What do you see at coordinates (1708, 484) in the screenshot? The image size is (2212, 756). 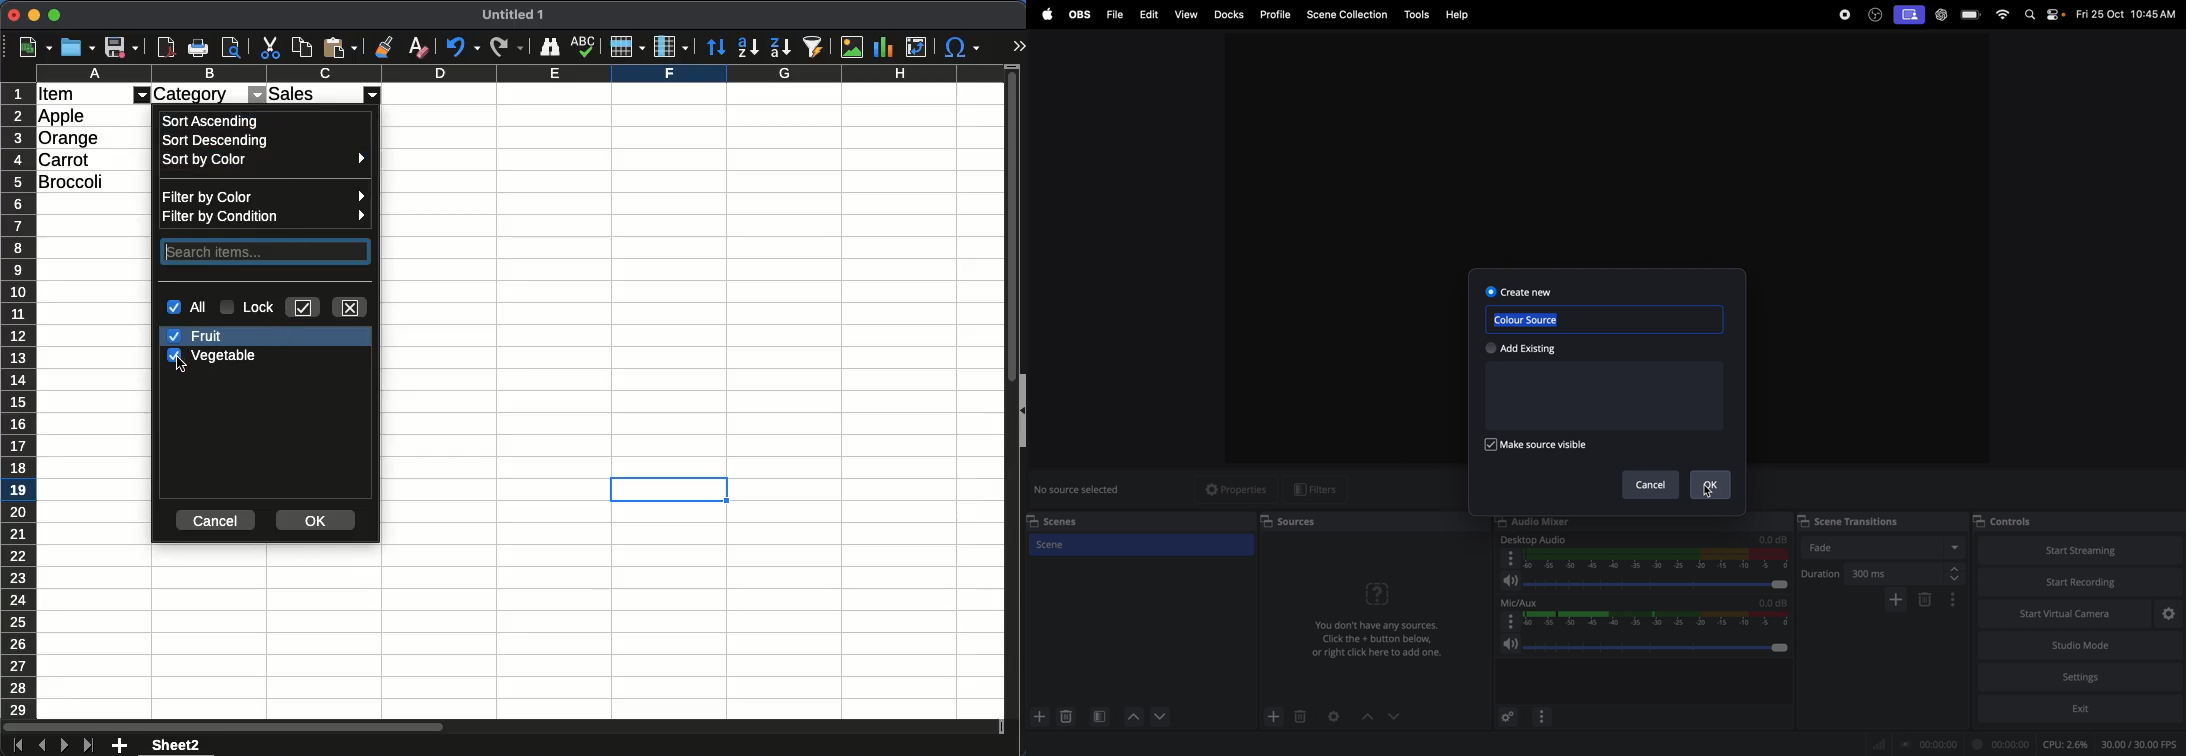 I see `Ok` at bounding box center [1708, 484].